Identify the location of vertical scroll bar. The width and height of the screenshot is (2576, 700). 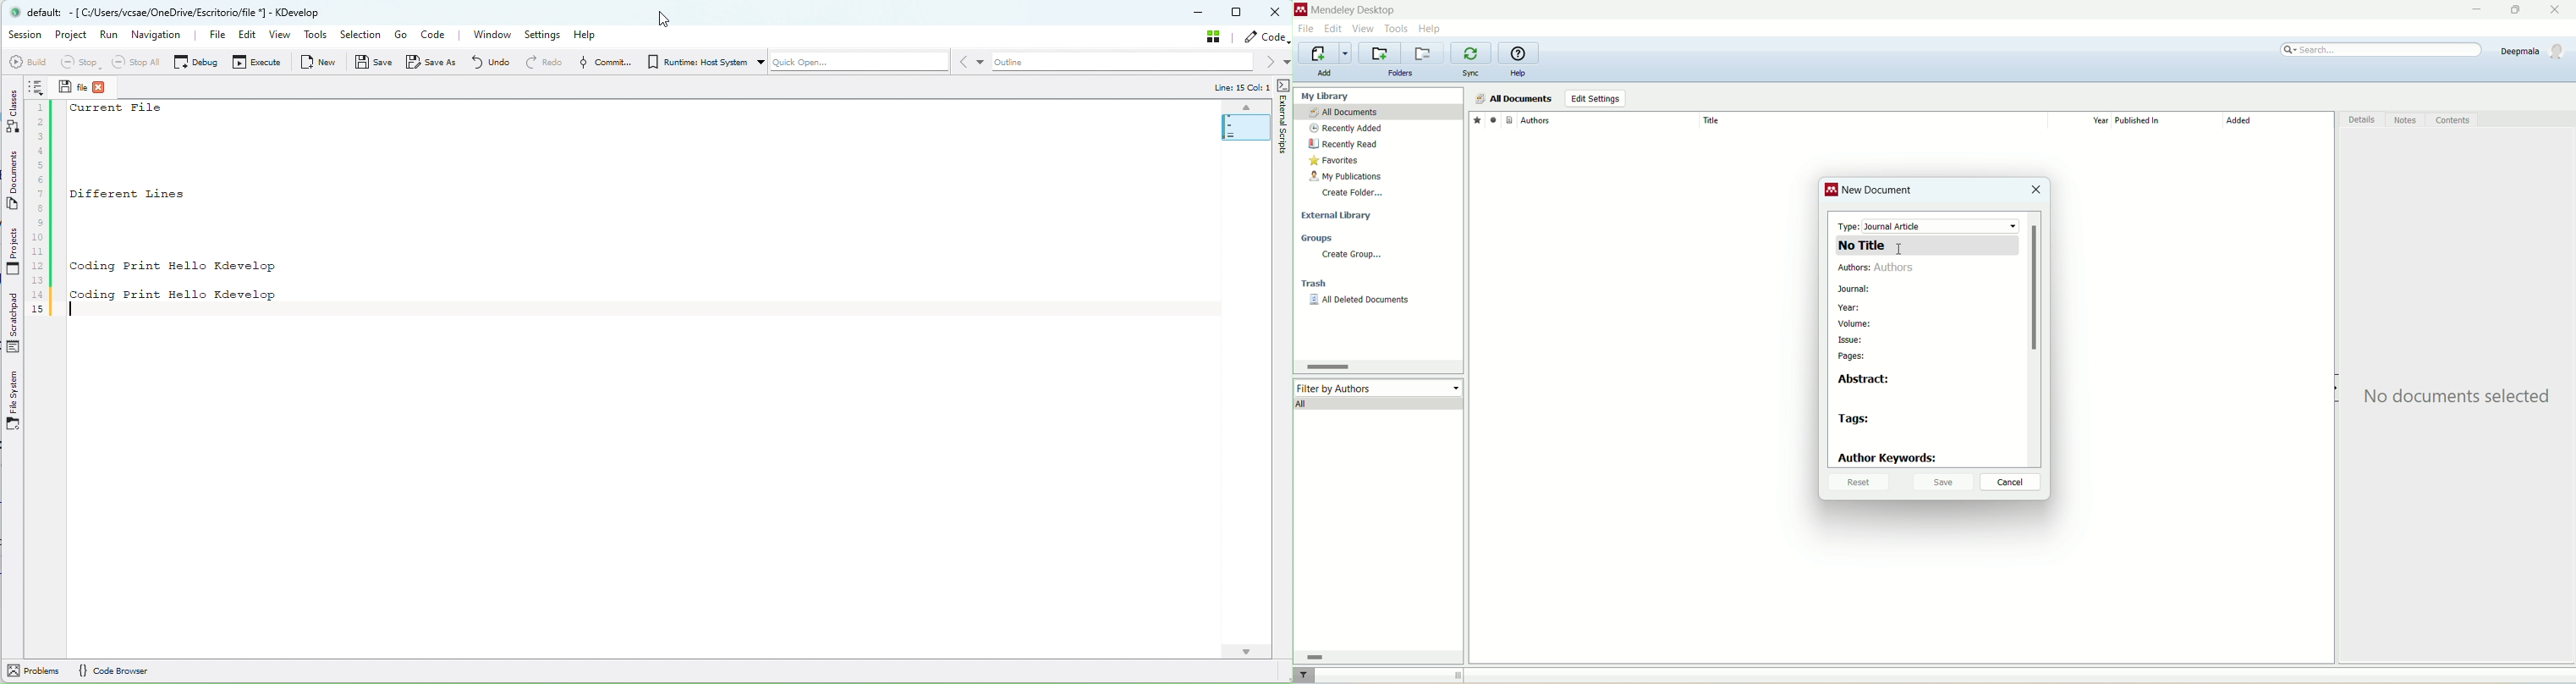
(2034, 338).